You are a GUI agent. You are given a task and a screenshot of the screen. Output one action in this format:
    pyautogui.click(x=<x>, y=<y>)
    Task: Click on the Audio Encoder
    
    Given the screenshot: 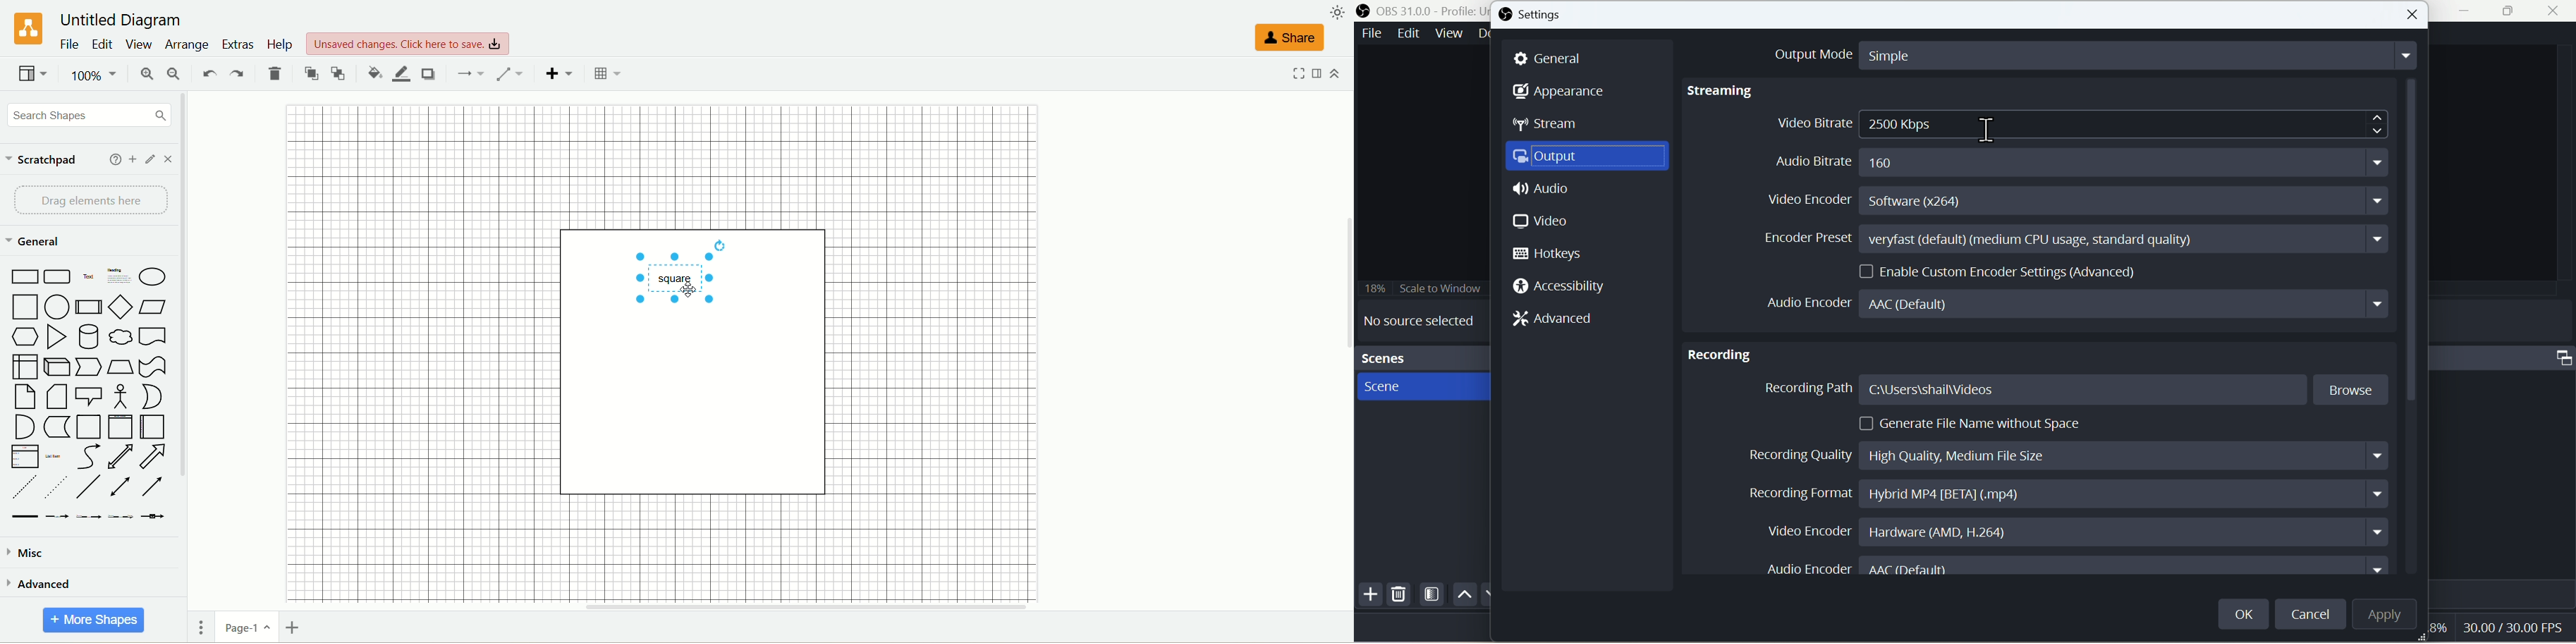 What is the action you would take?
    pyautogui.click(x=2075, y=303)
    